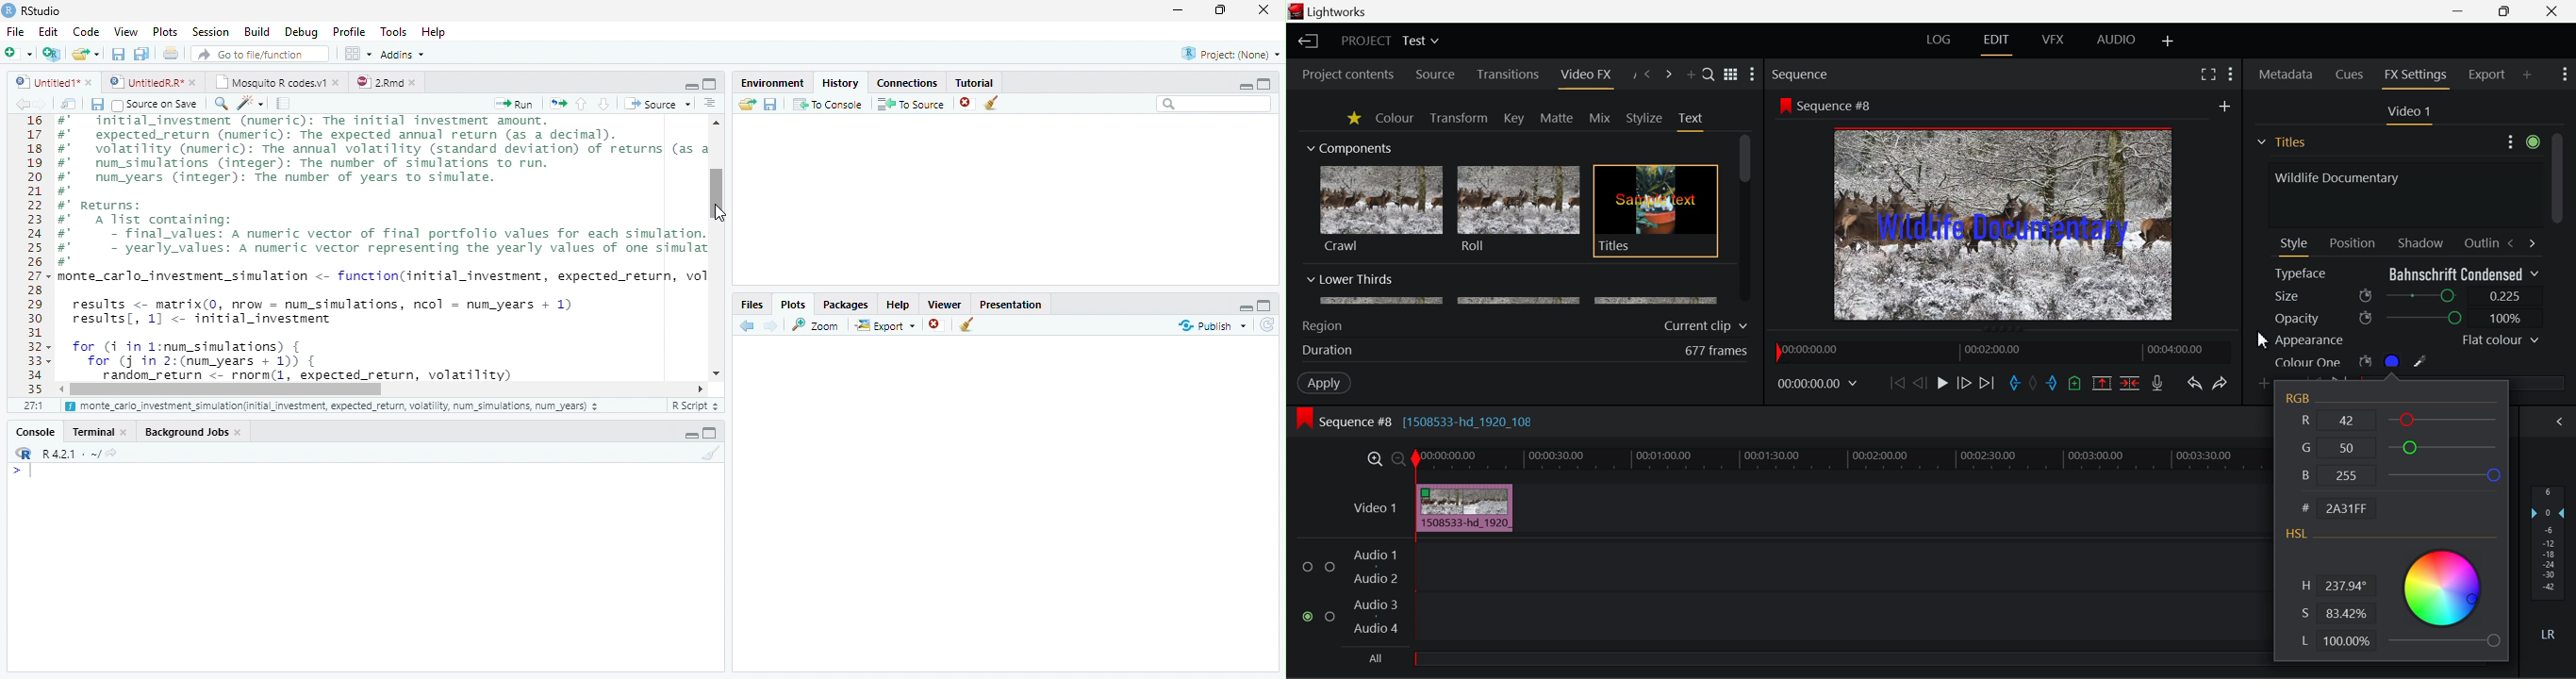 Image resolution: width=2576 pixels, height=700 pixels. Describe the element at coordinates (722, 215) in the screenshot. I see `Mouse Cursor` at that location.